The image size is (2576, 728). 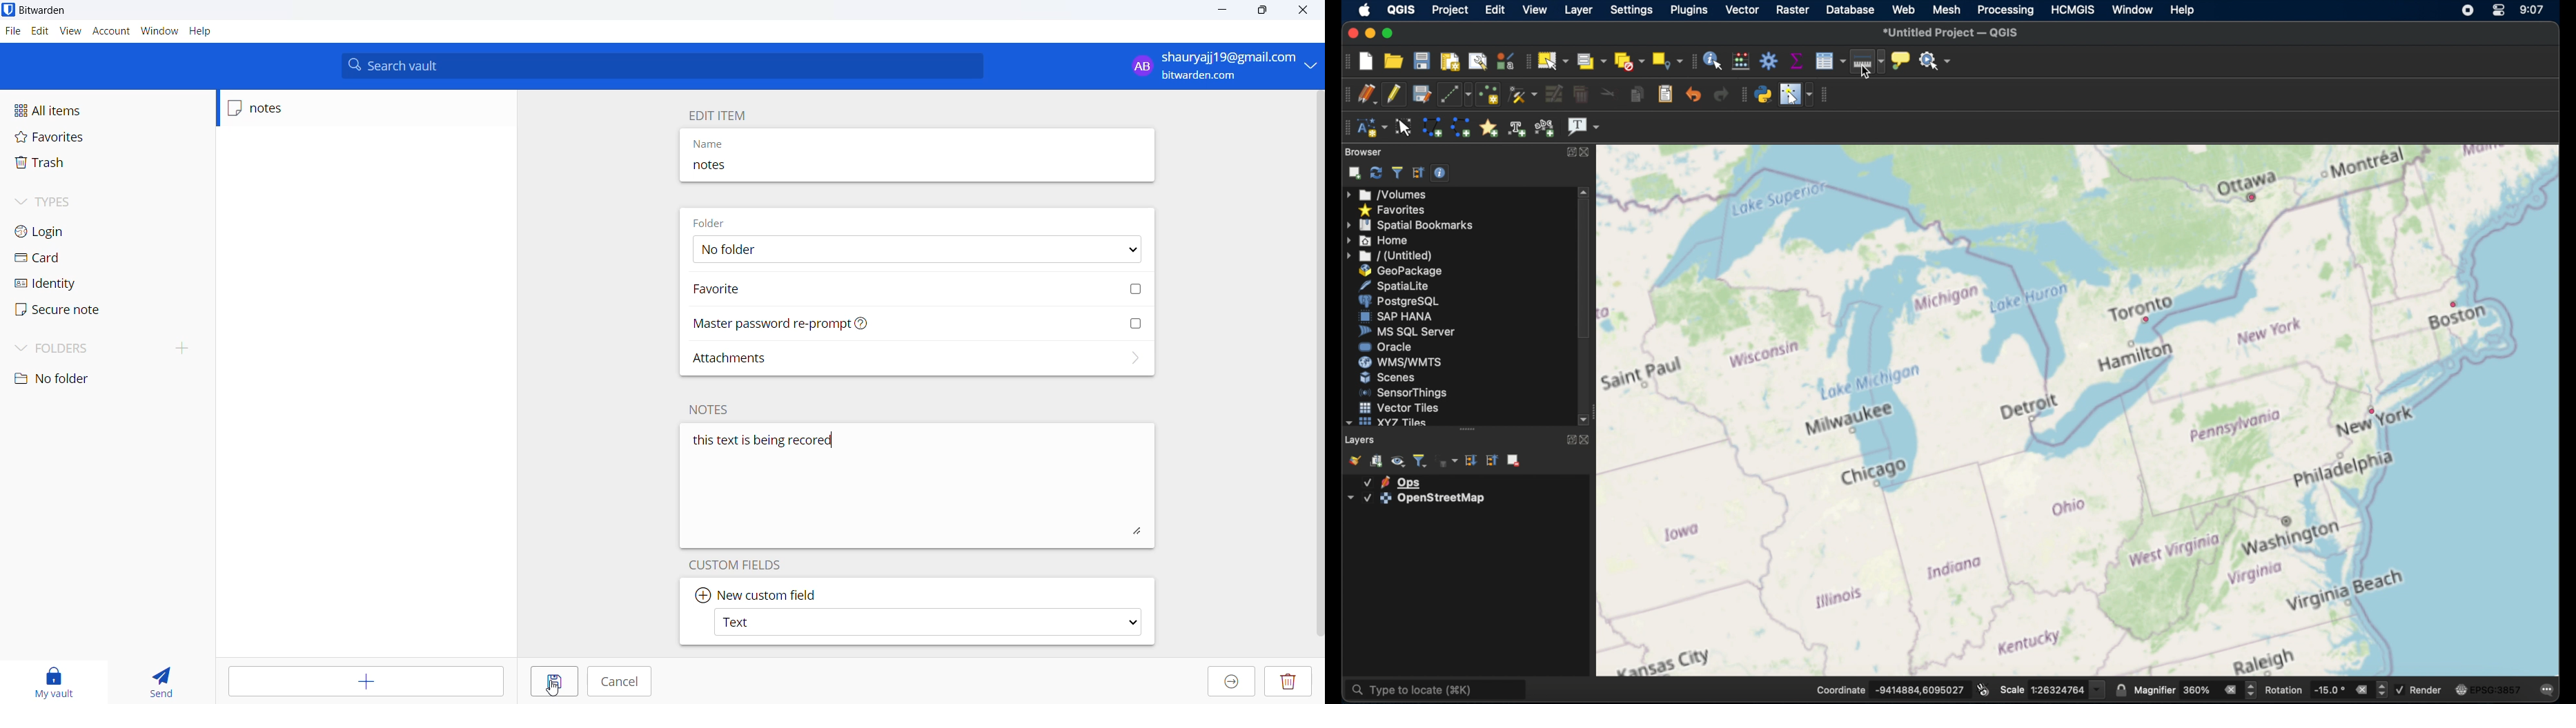 What do you see at coordinates (2374, 411) in the screenshot?
I see `point feature` at bounding box center [2374, 411].